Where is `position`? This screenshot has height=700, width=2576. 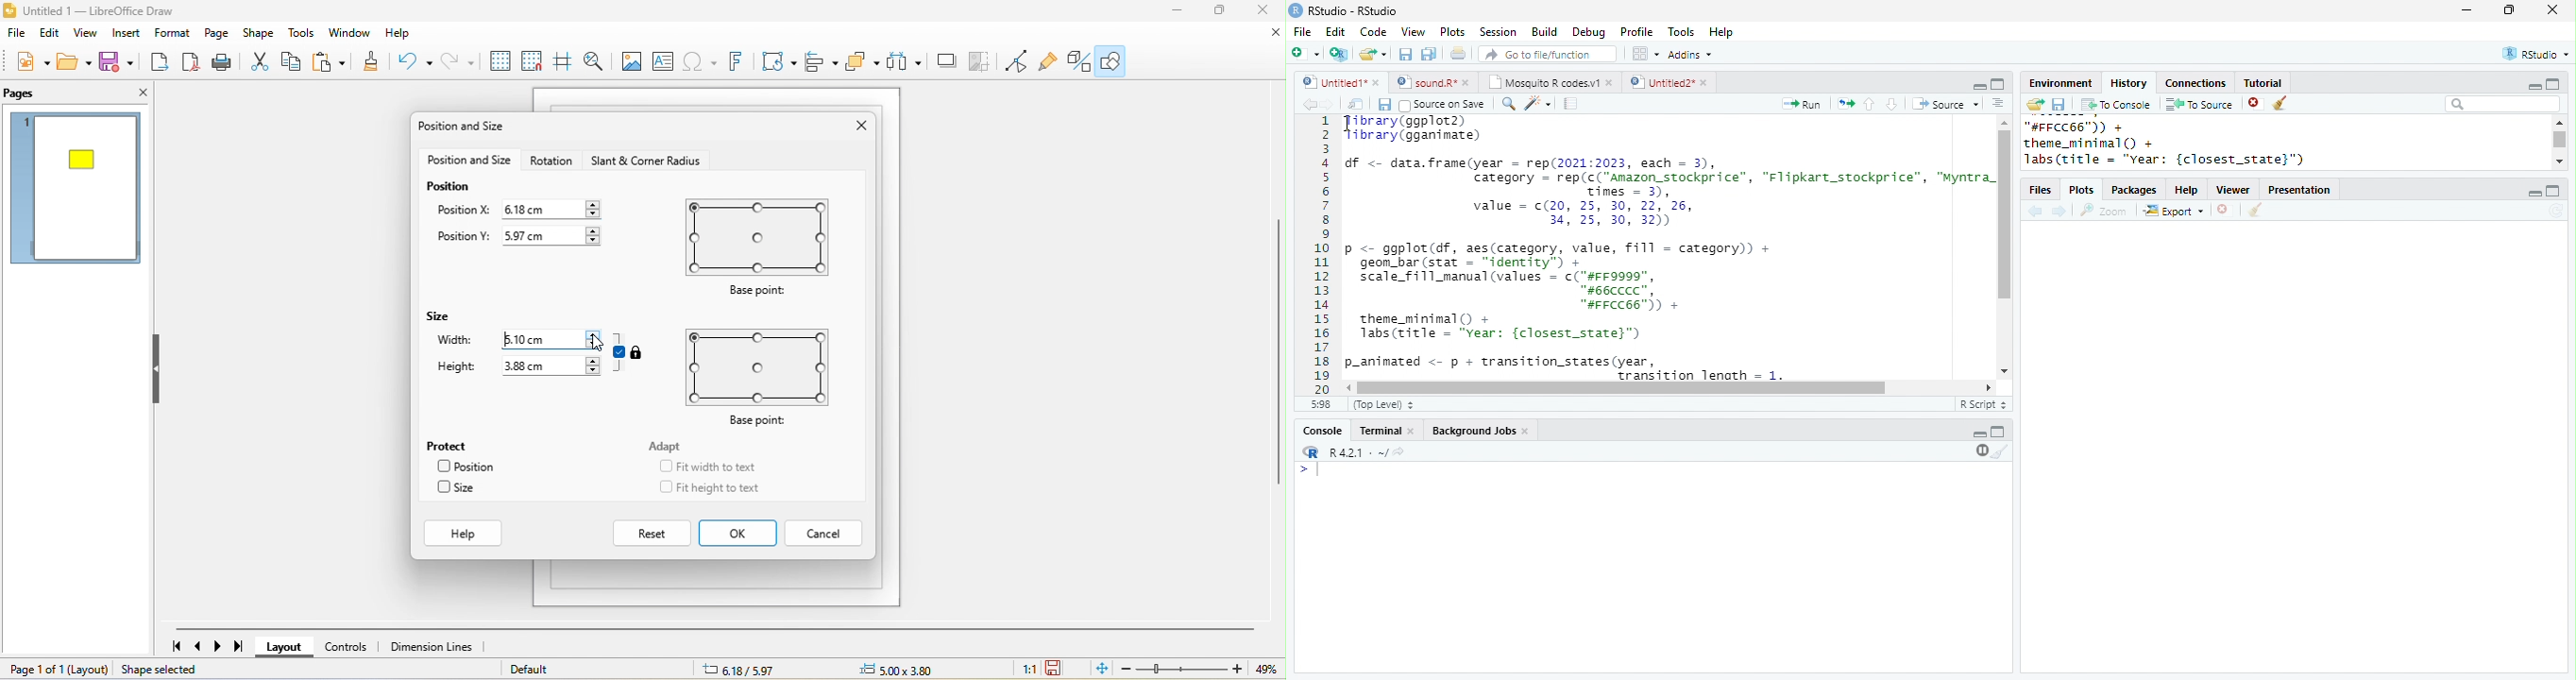 position is located at coordinates (470, 466).